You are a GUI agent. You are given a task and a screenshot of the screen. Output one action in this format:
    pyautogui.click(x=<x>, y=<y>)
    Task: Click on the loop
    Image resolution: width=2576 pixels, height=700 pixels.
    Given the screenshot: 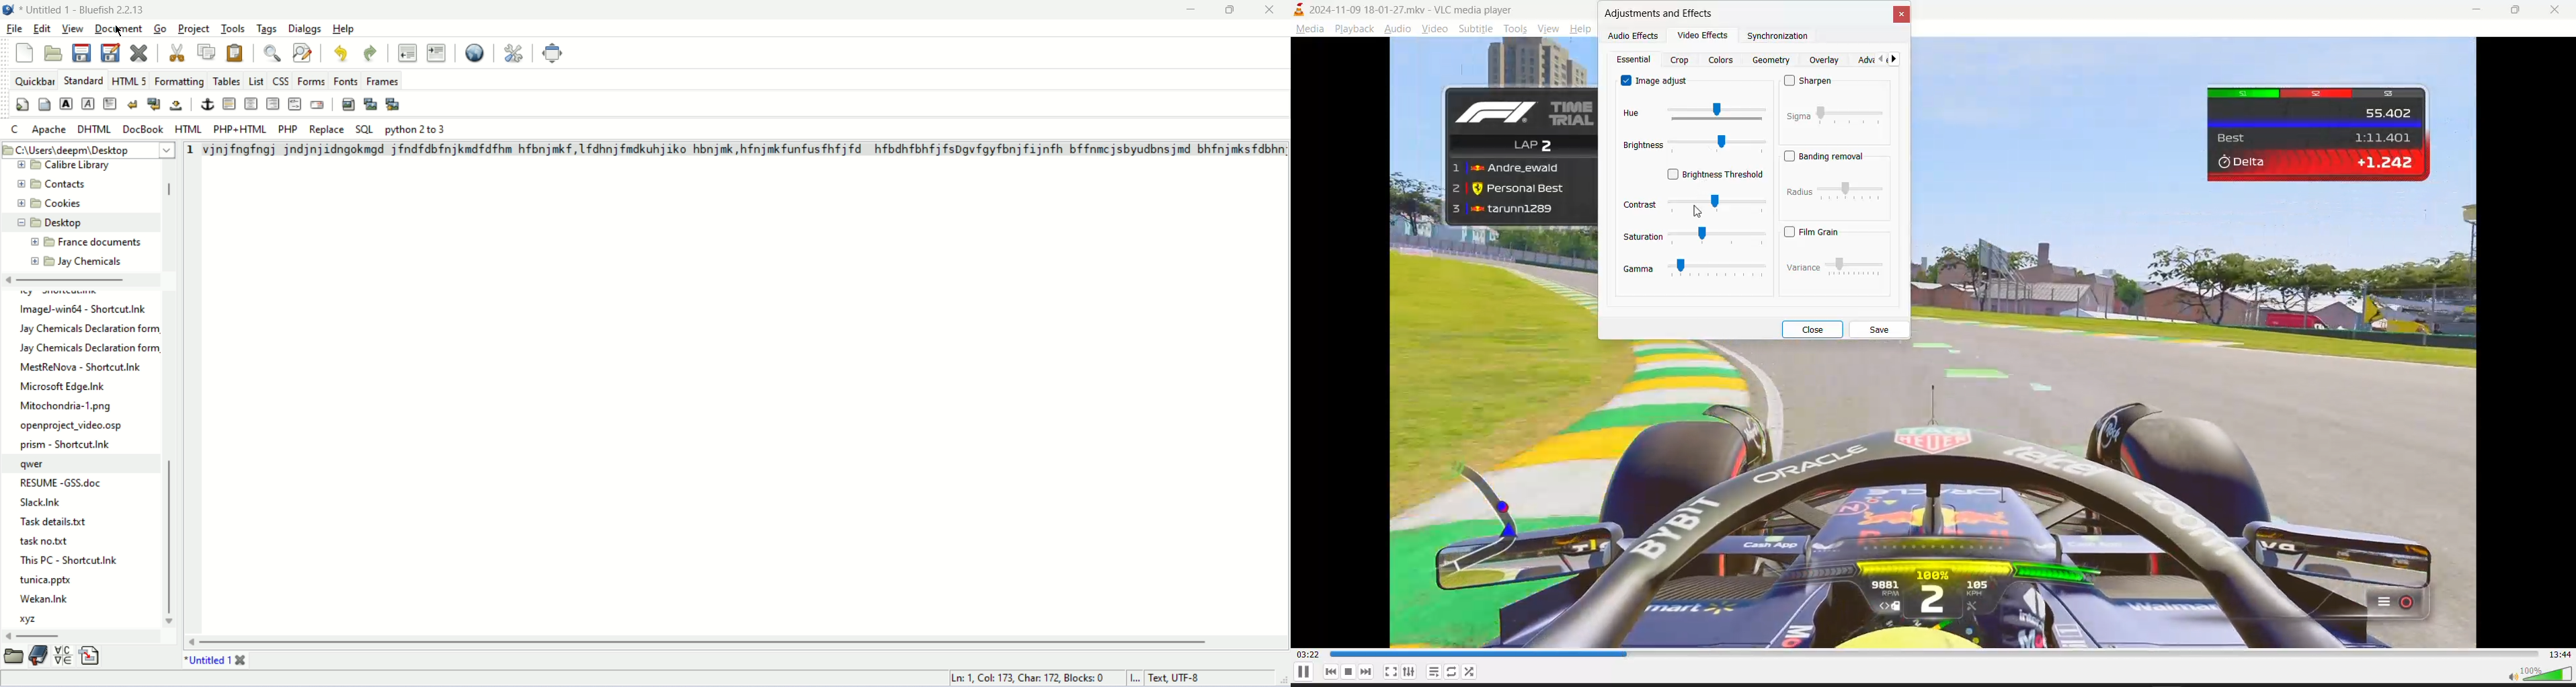 What is the action you would take?
    pyautogui.click(x=1469, y=672)
    